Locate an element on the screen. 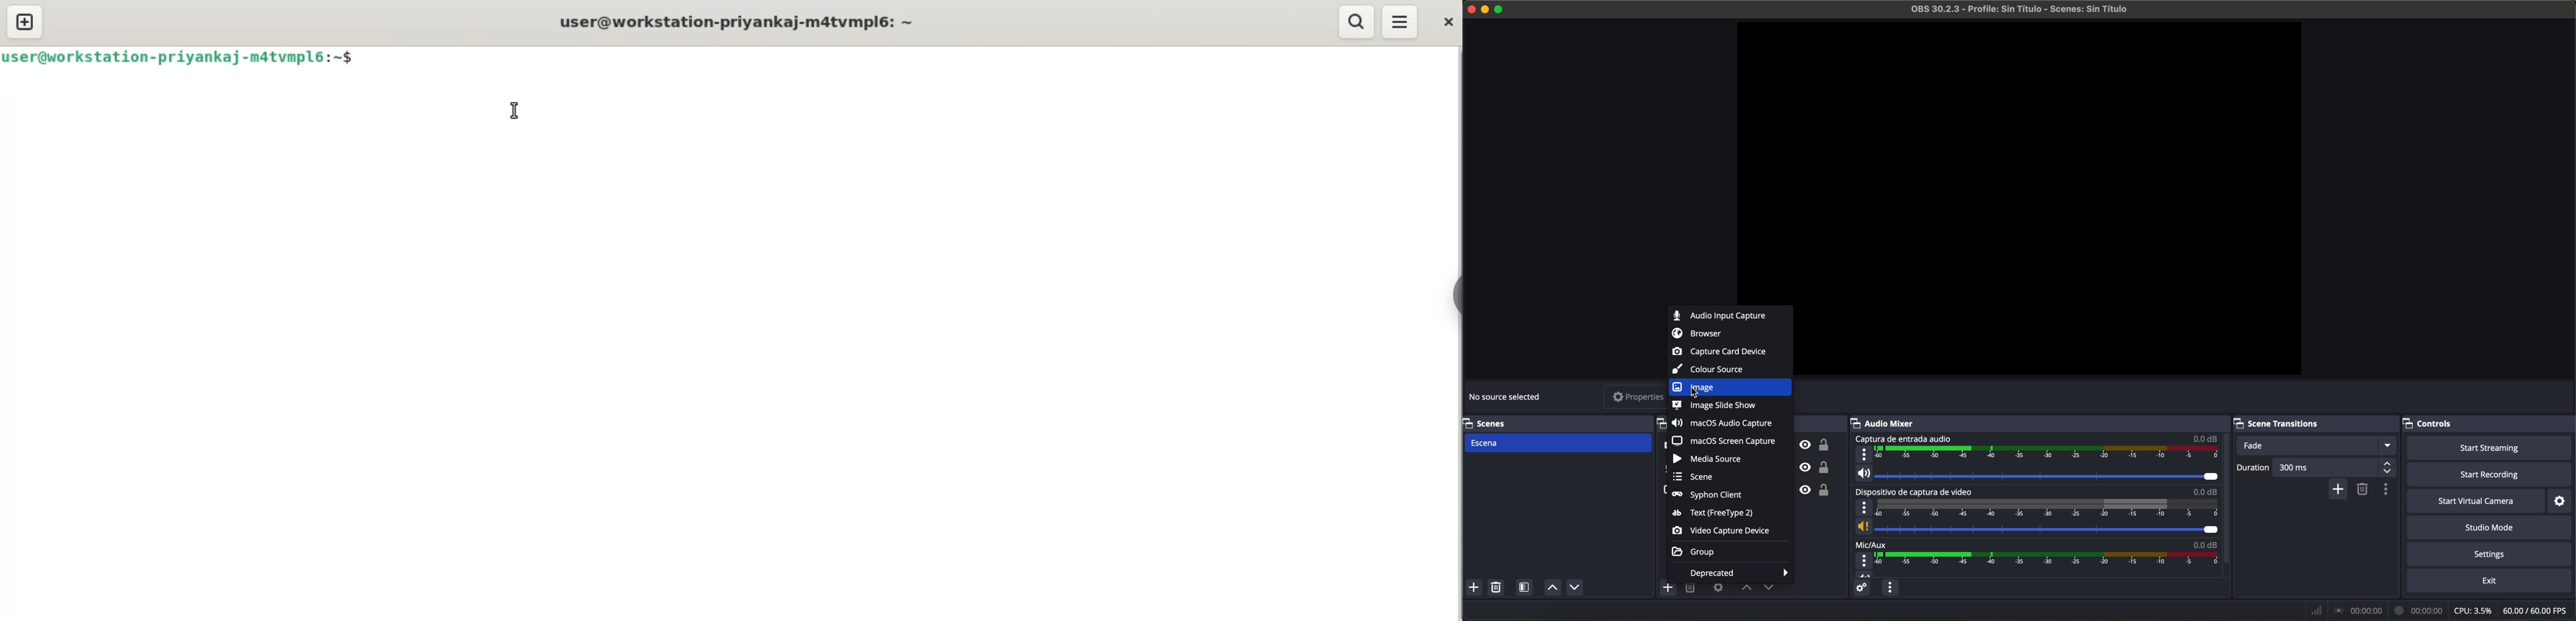  macOS audio capture is located at coordinates (1722, 423).